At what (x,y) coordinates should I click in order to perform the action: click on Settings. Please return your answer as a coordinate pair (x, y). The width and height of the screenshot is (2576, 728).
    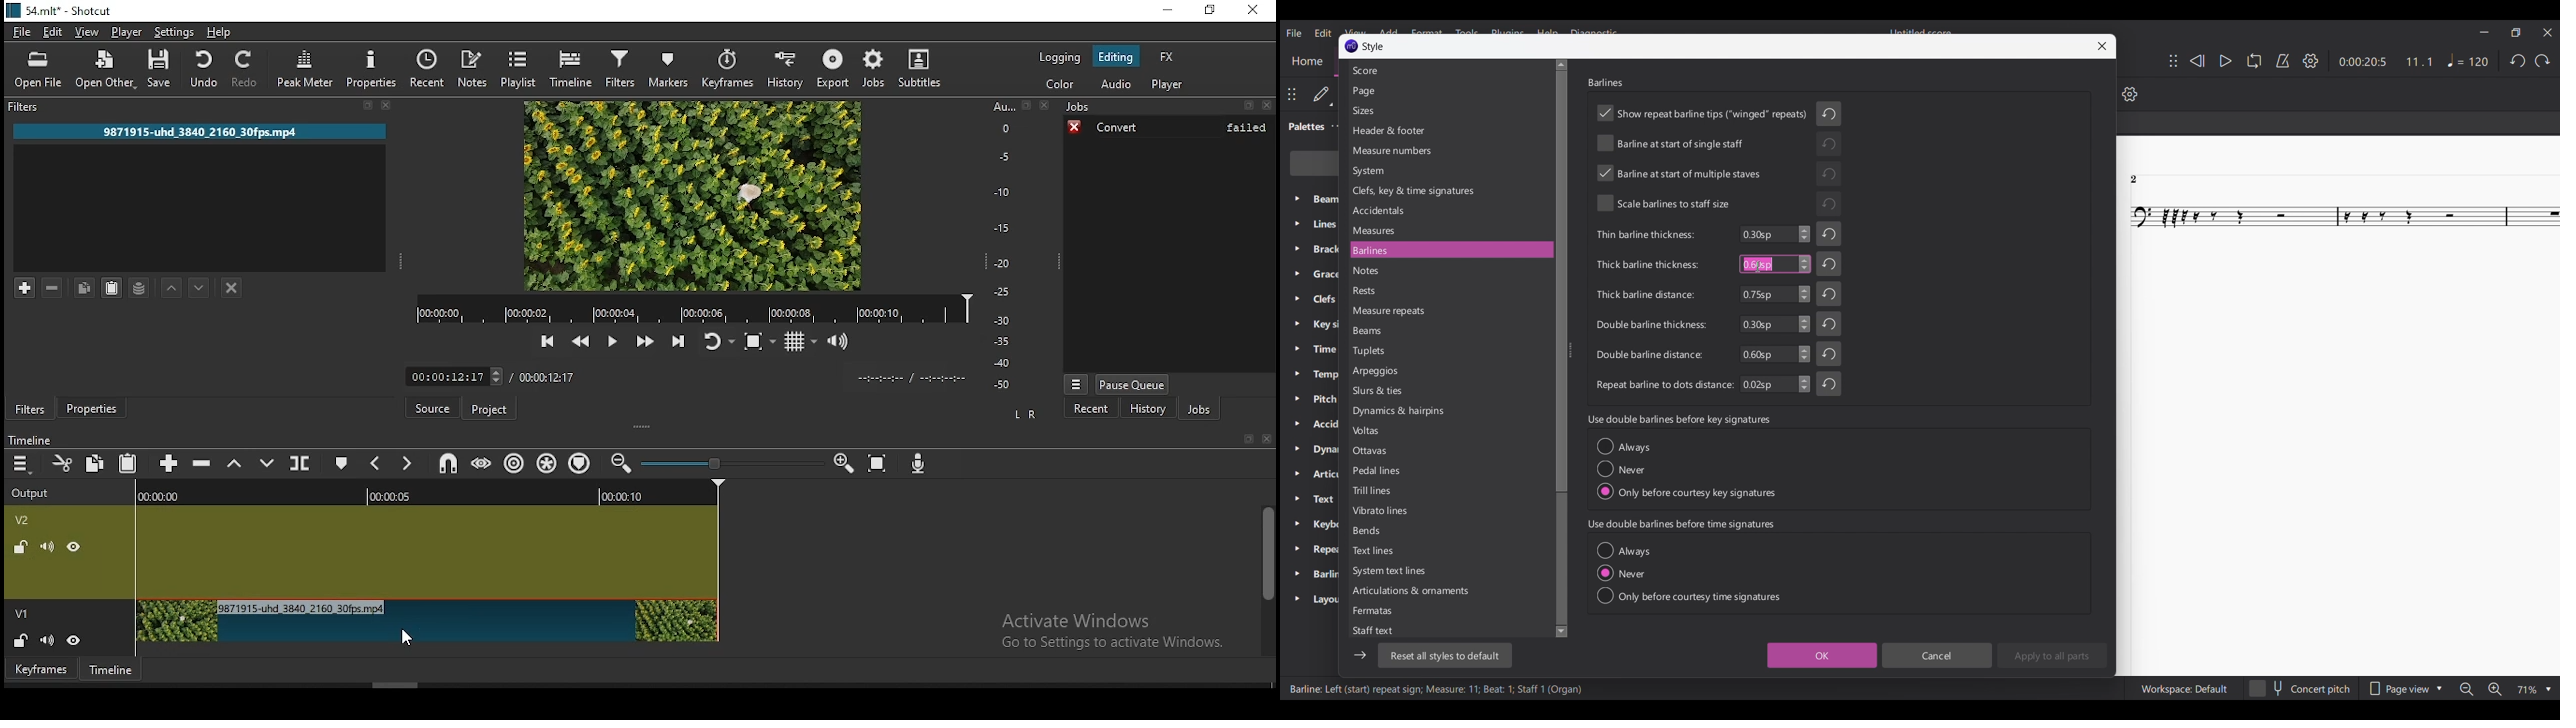
    Looking at the image, I should click on (2130, 93).